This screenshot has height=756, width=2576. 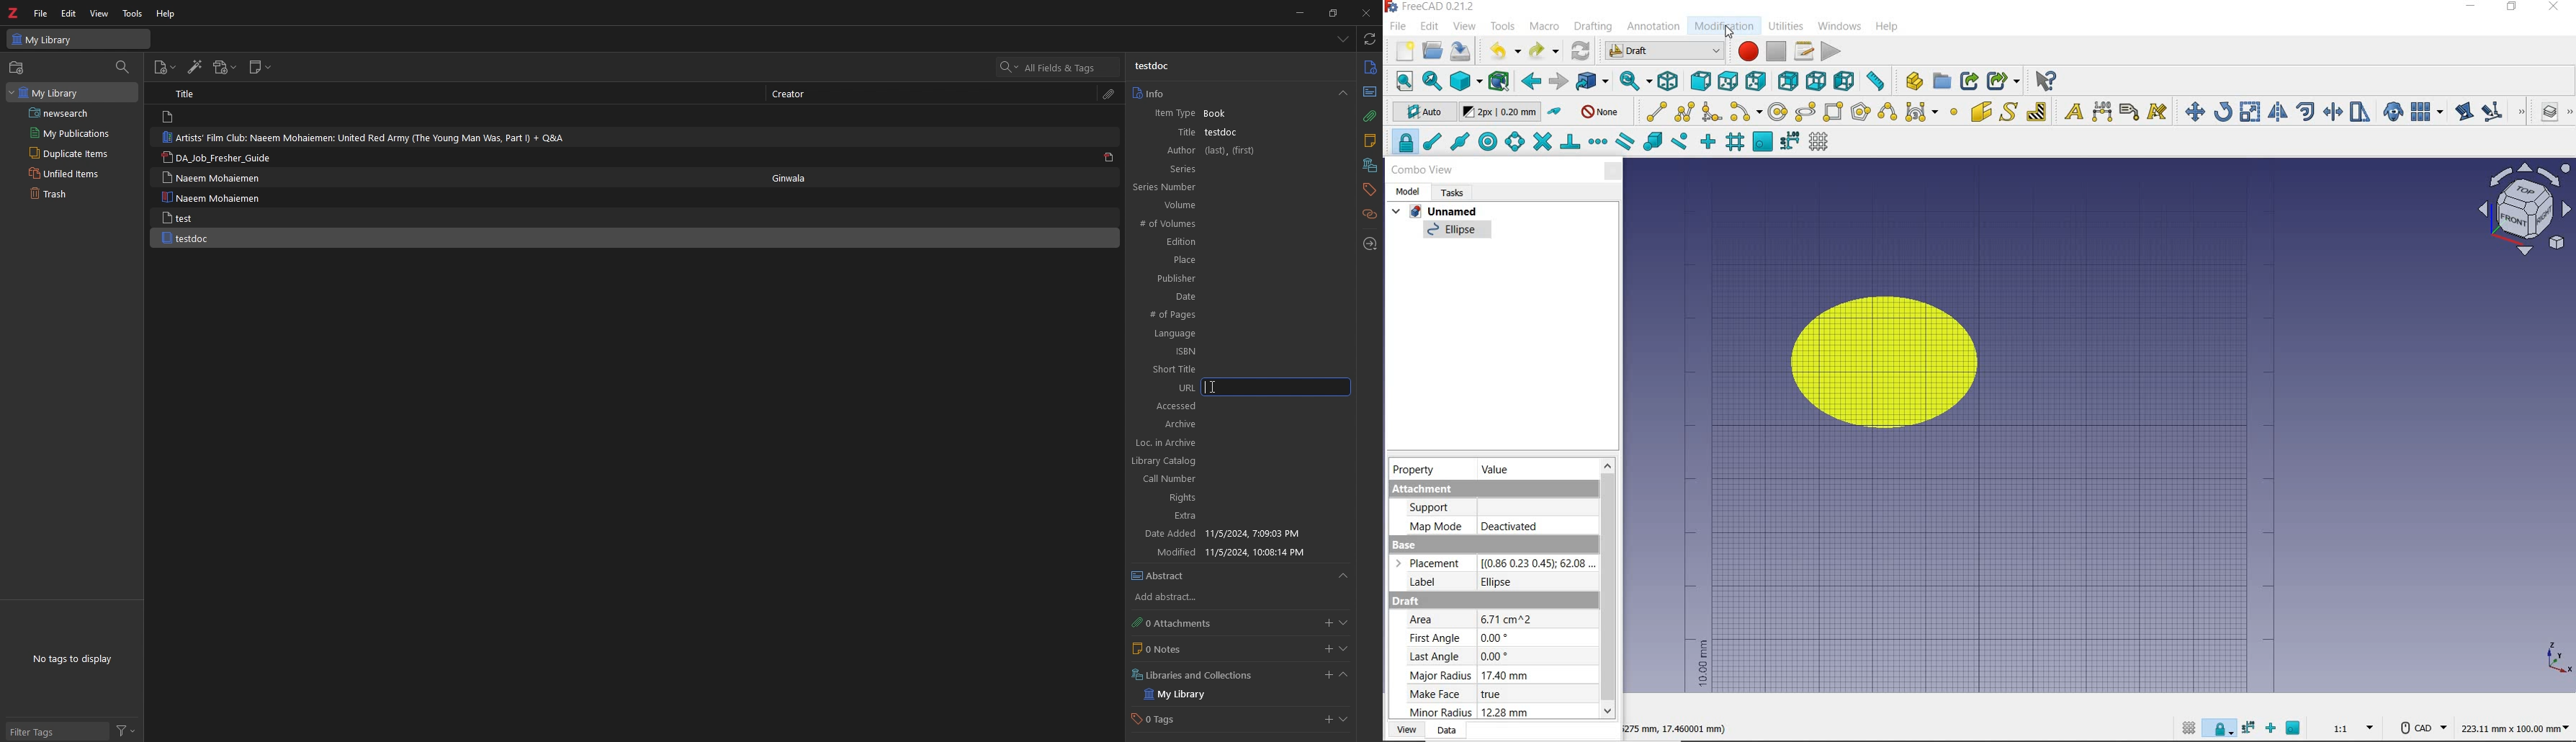 What do you see at coordinates (76, 658) in the screenshot?
I see `No tags to display` at bounding box center [76, 658].